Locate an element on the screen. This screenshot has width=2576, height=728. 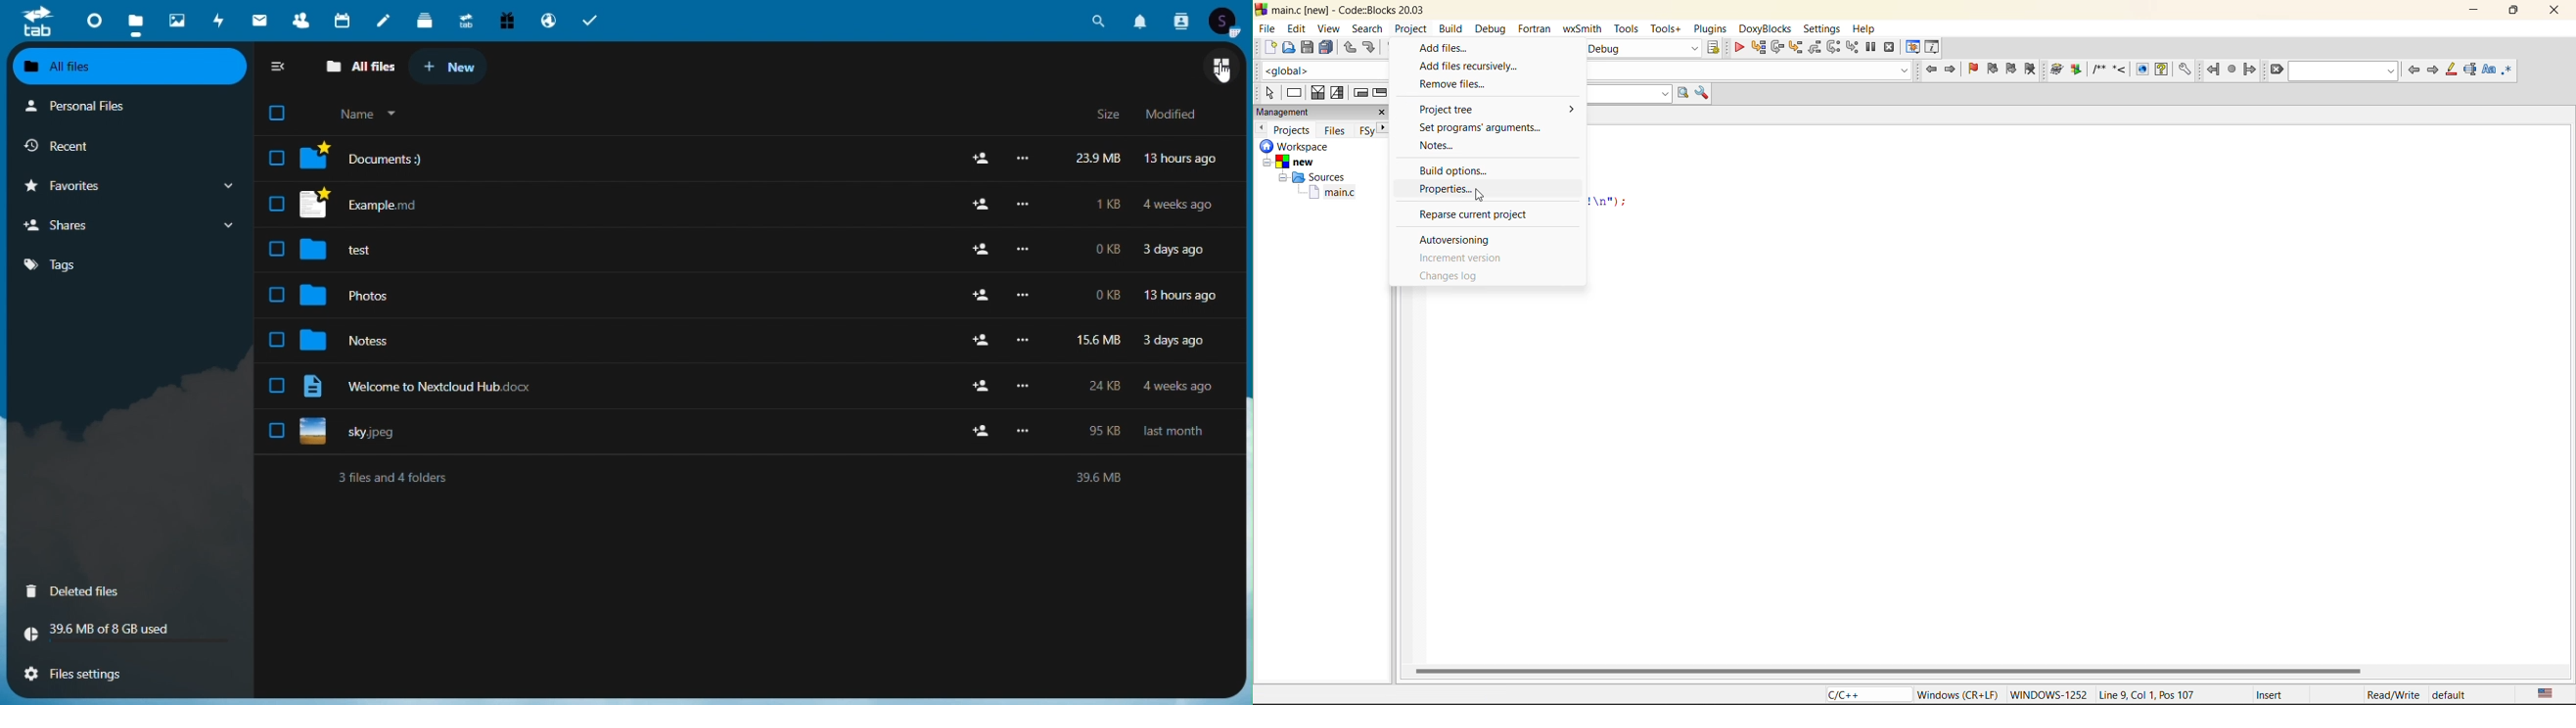
remove files is located at coordinates (1463, 85).